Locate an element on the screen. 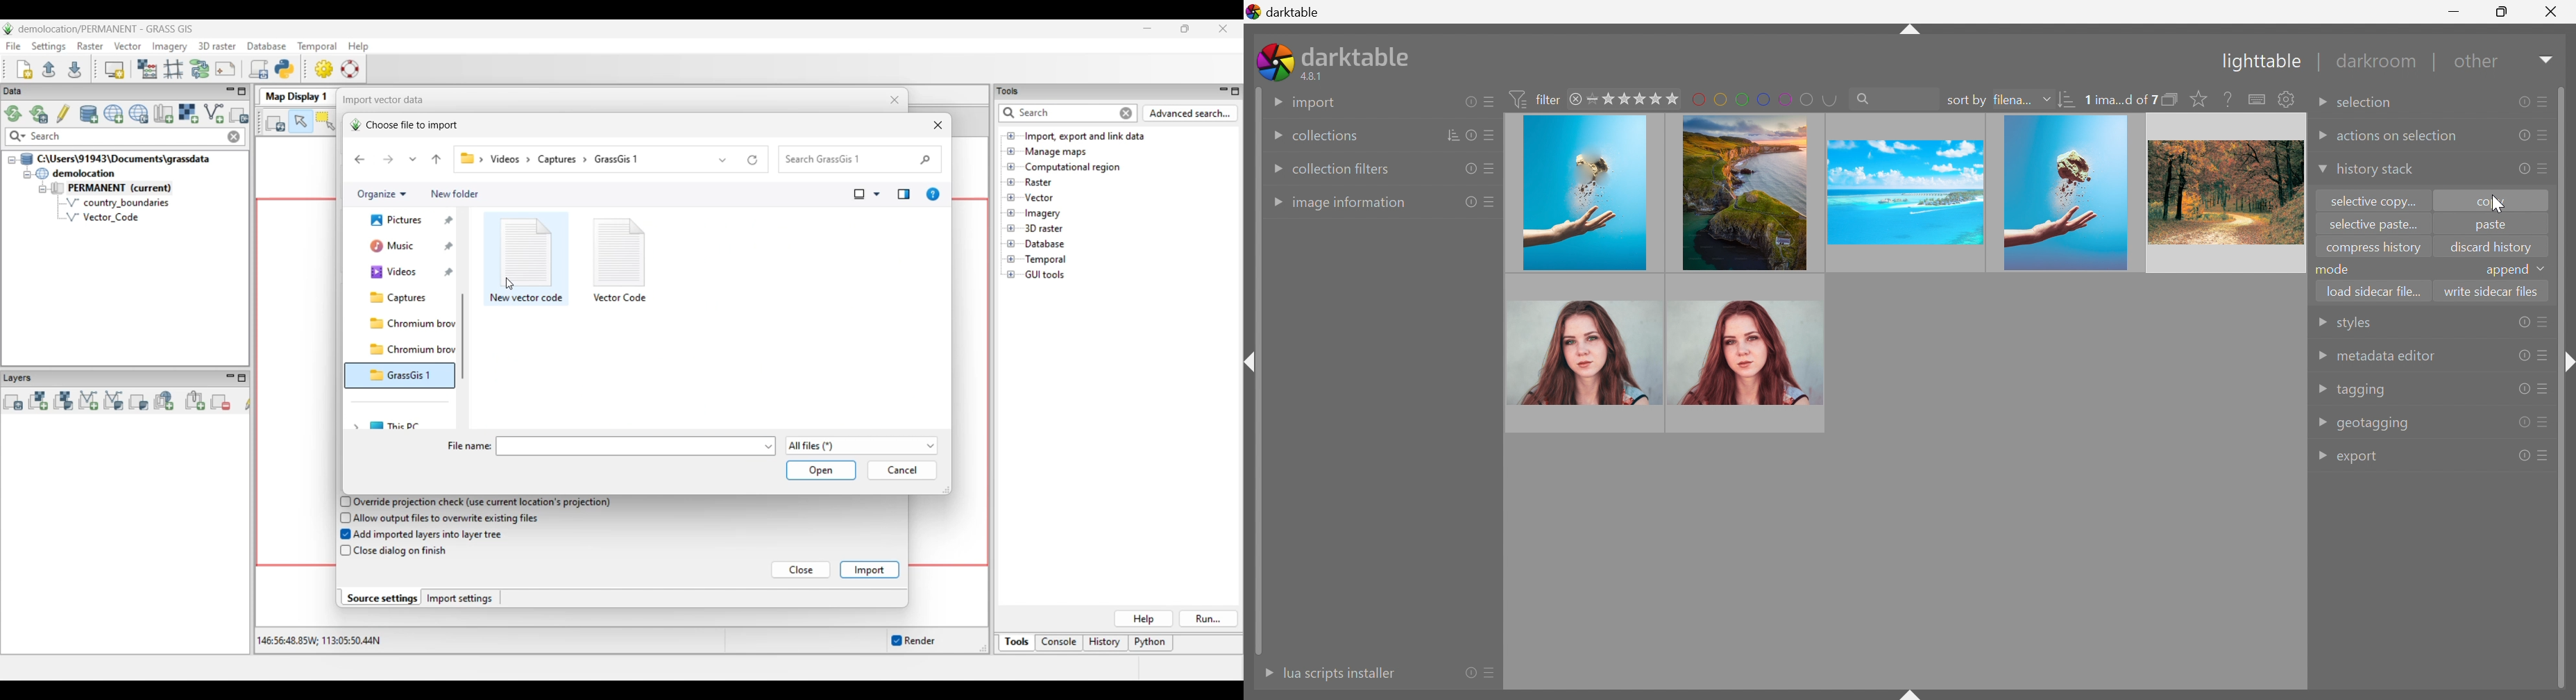 This screenshot has height=700, width=2576. presets is located at coordinates (2544, 389).